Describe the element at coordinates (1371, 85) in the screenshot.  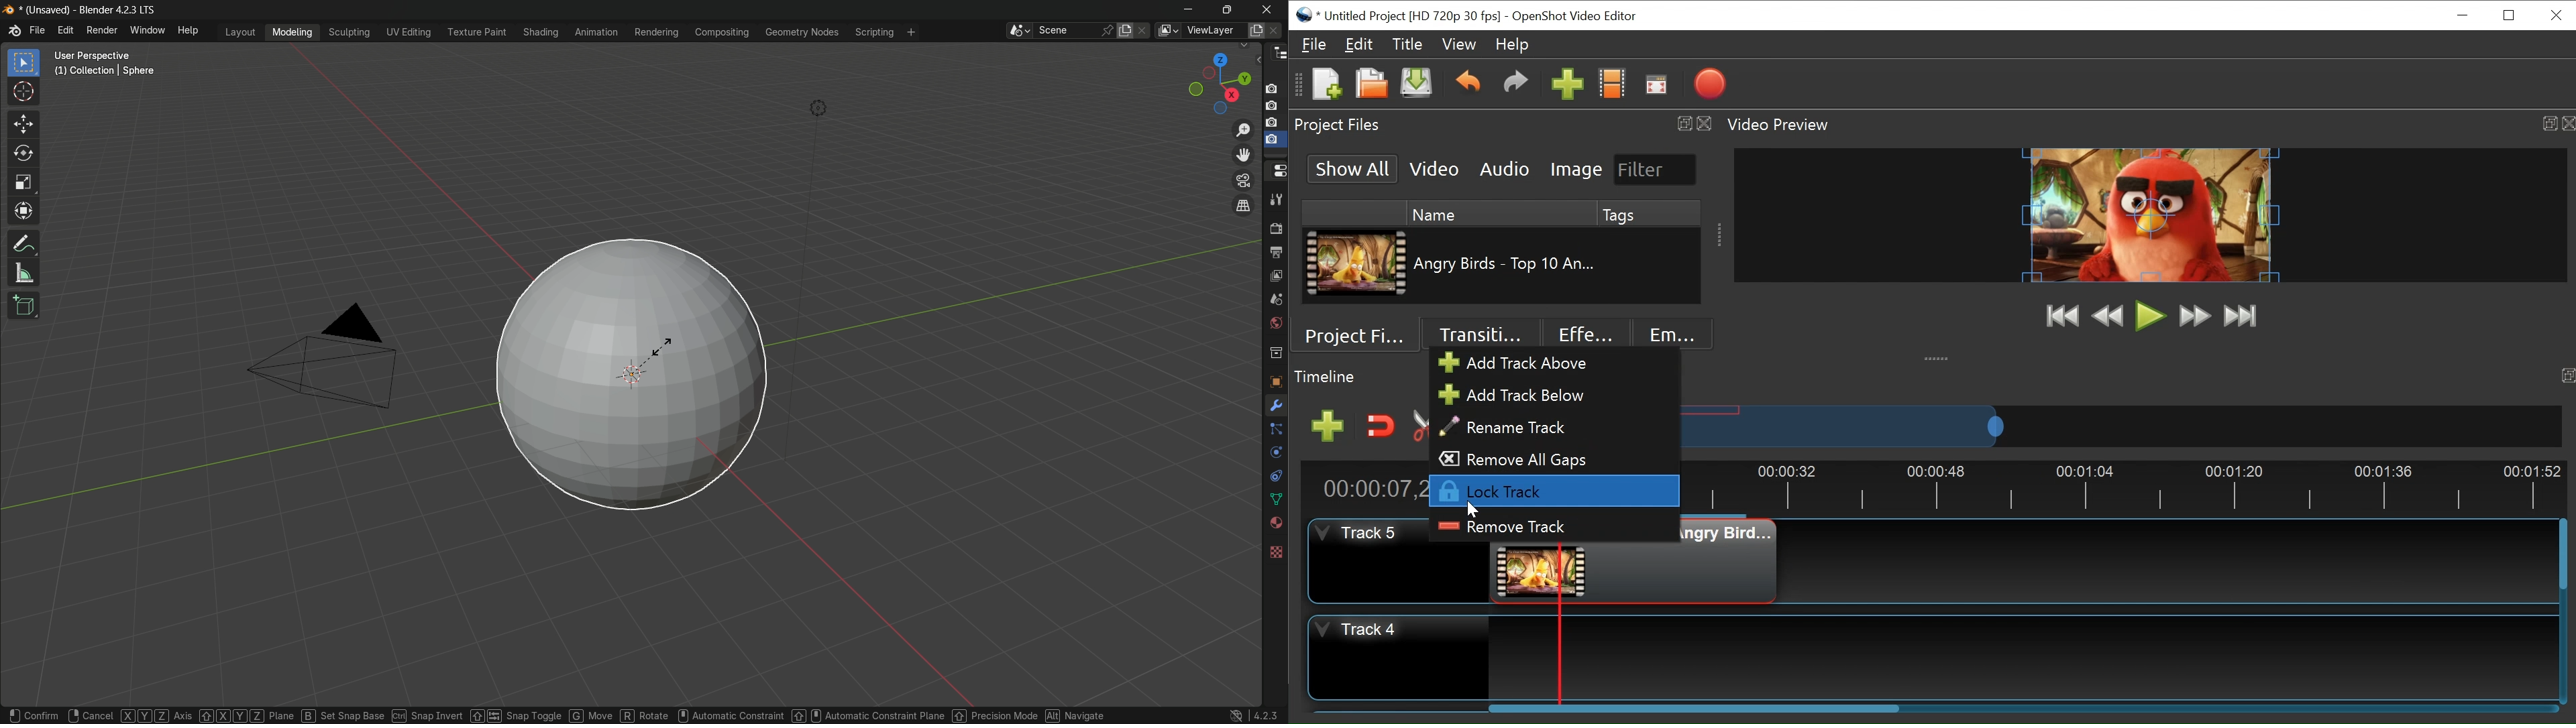
I see `Open File` at that location.